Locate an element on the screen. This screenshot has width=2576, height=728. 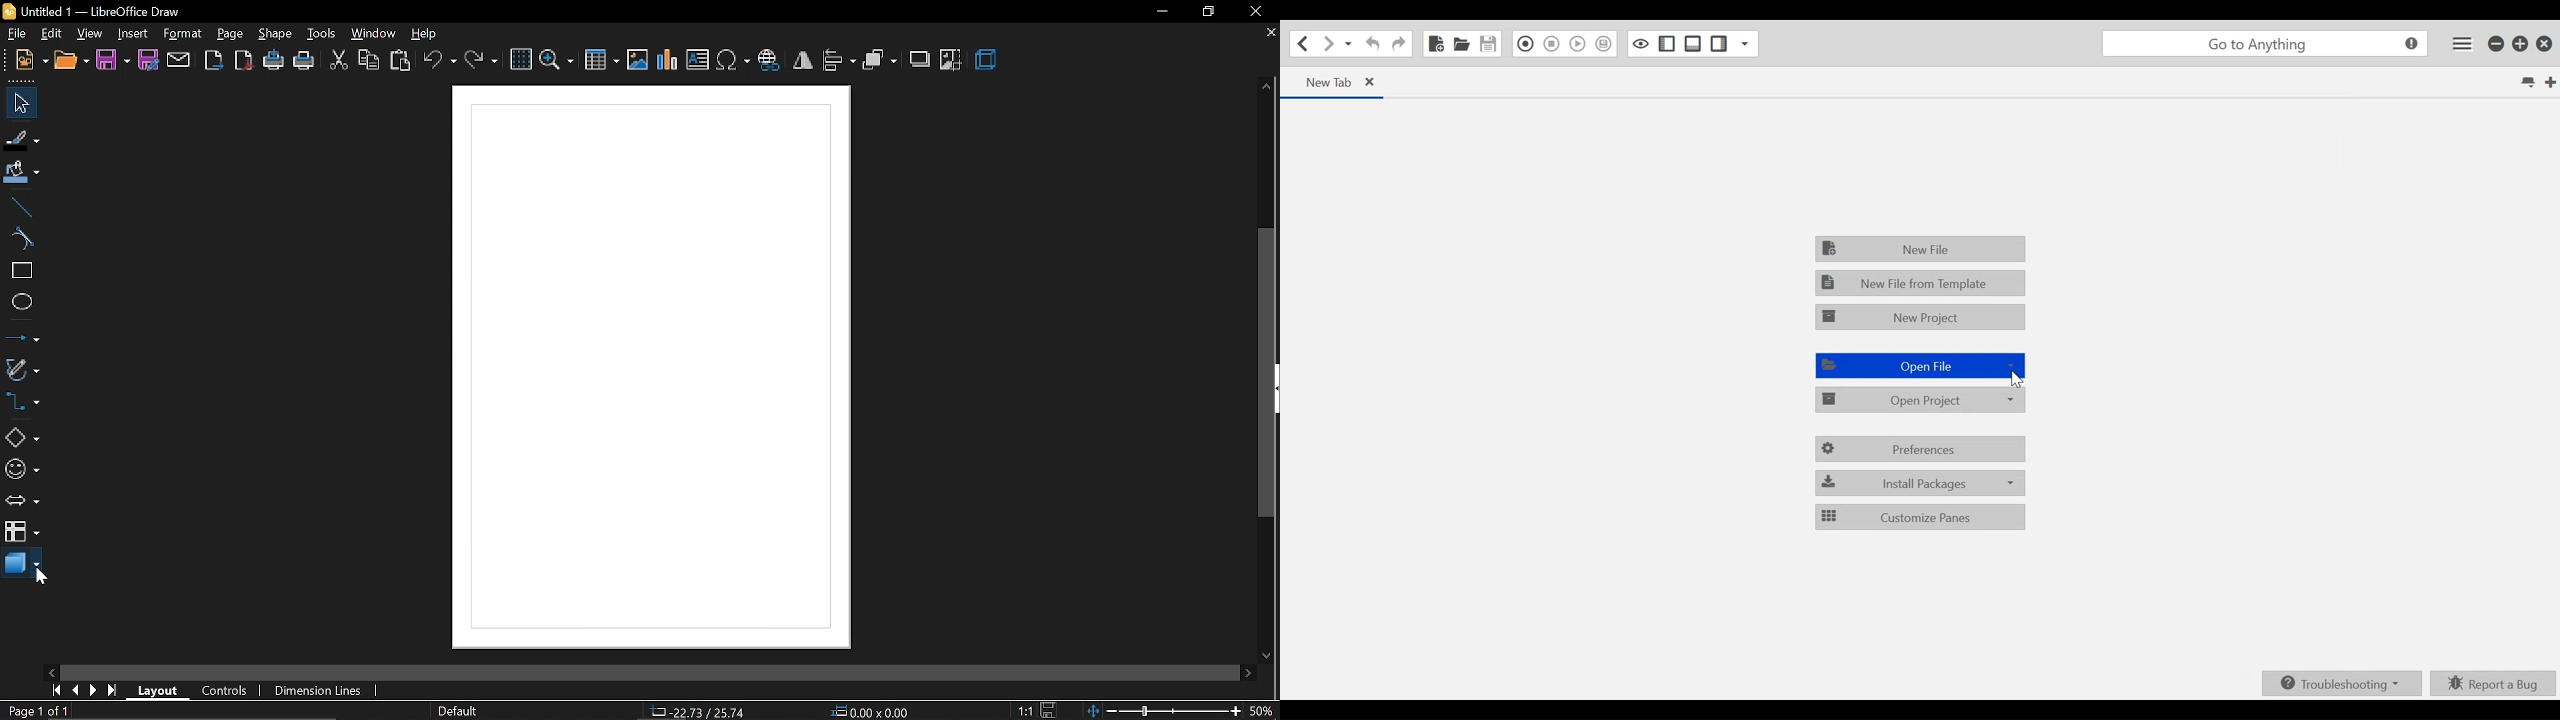
3d shapes is located at coordinates (25, 567).